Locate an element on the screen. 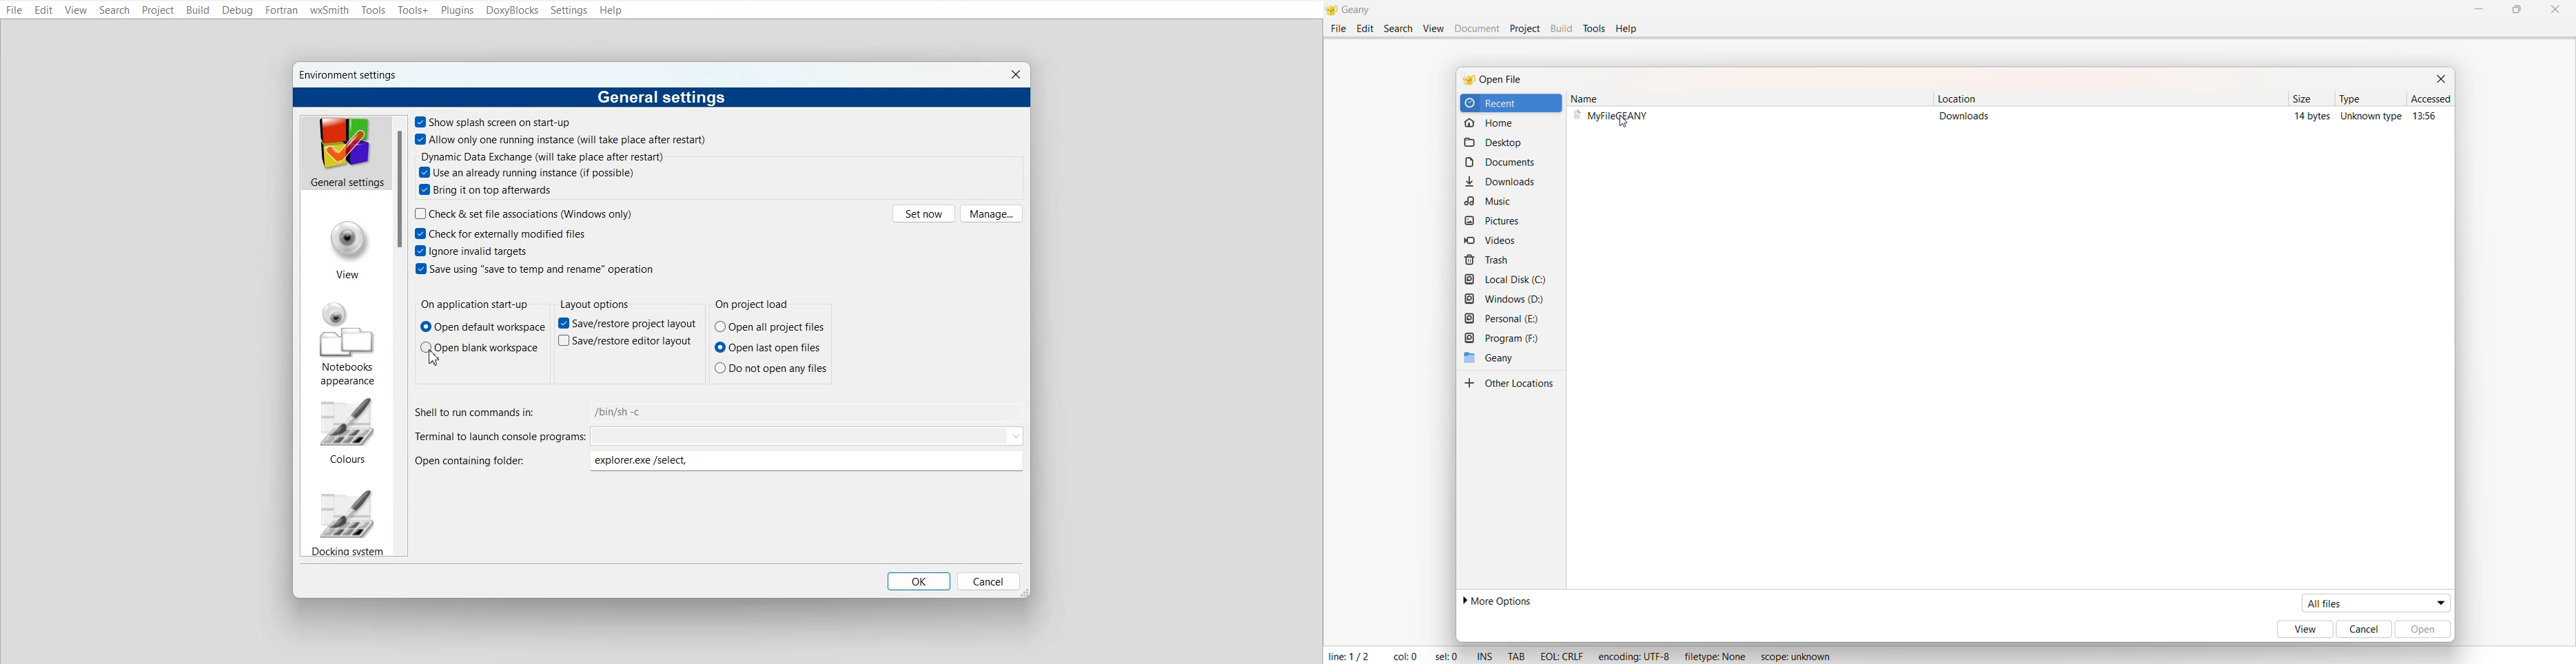 Image resolution: width=2576 pixels, height=672 pixels. downloads is located at coordinates (1968, 119).